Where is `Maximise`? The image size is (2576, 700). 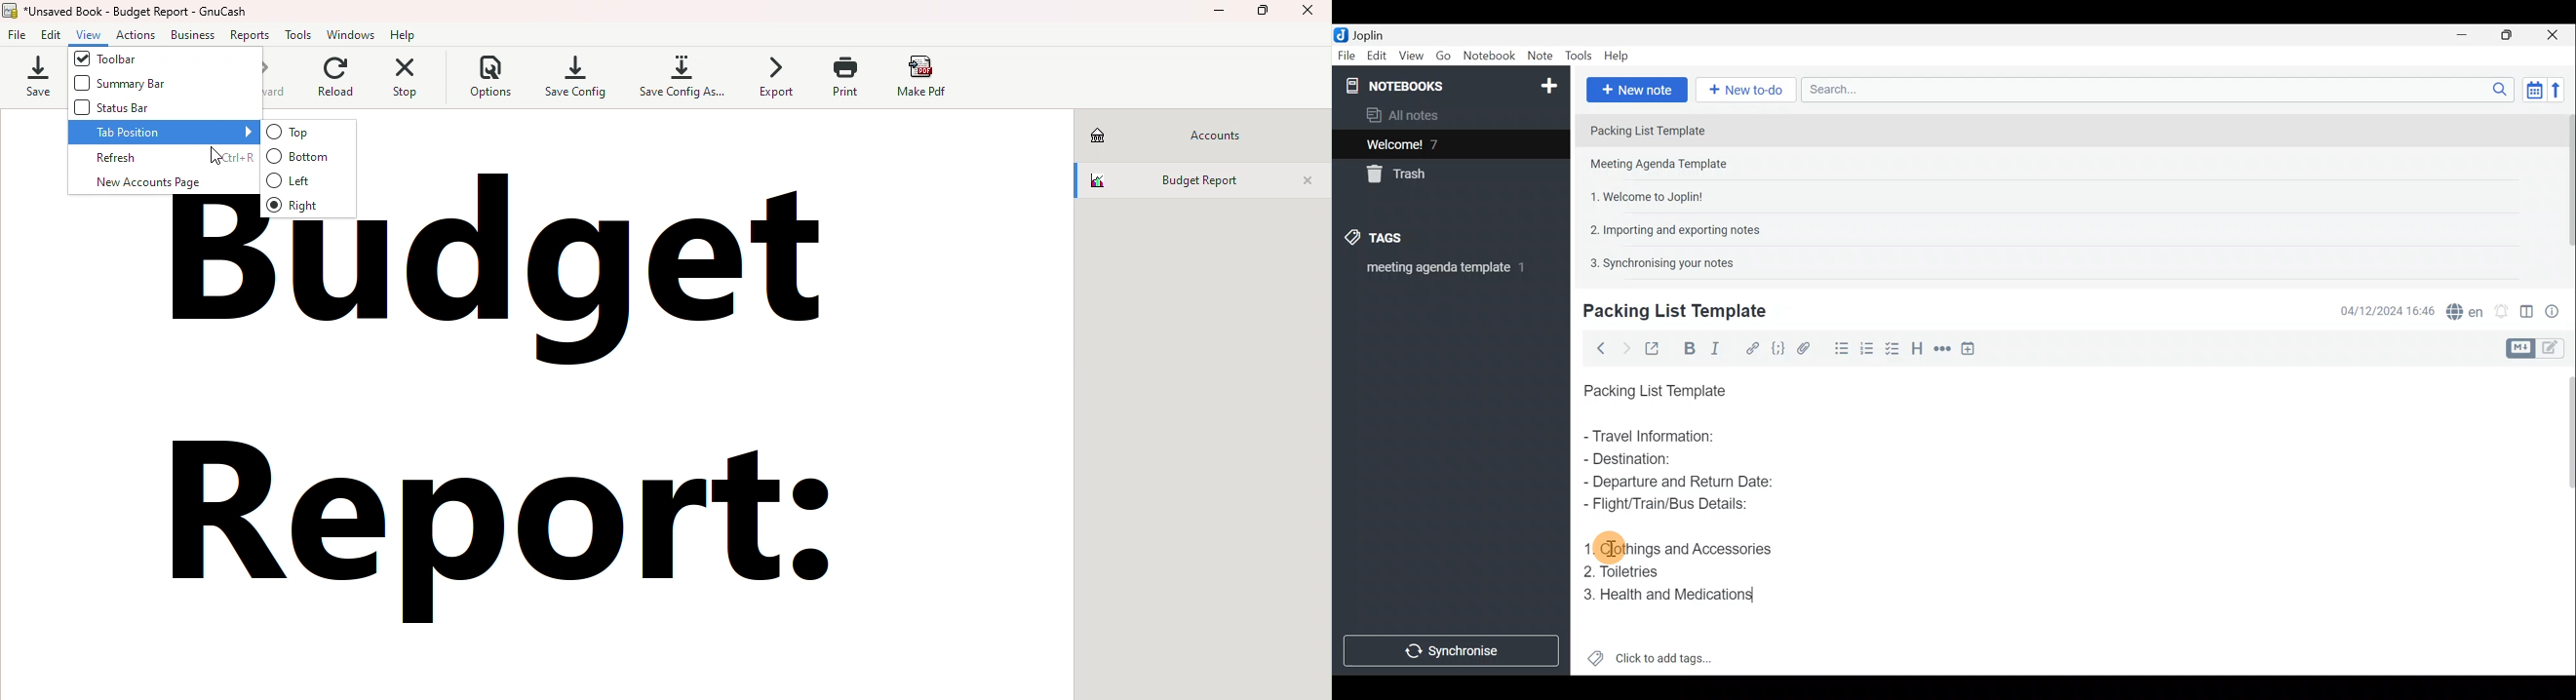
Maximise is located at coordinates (2512, 35).